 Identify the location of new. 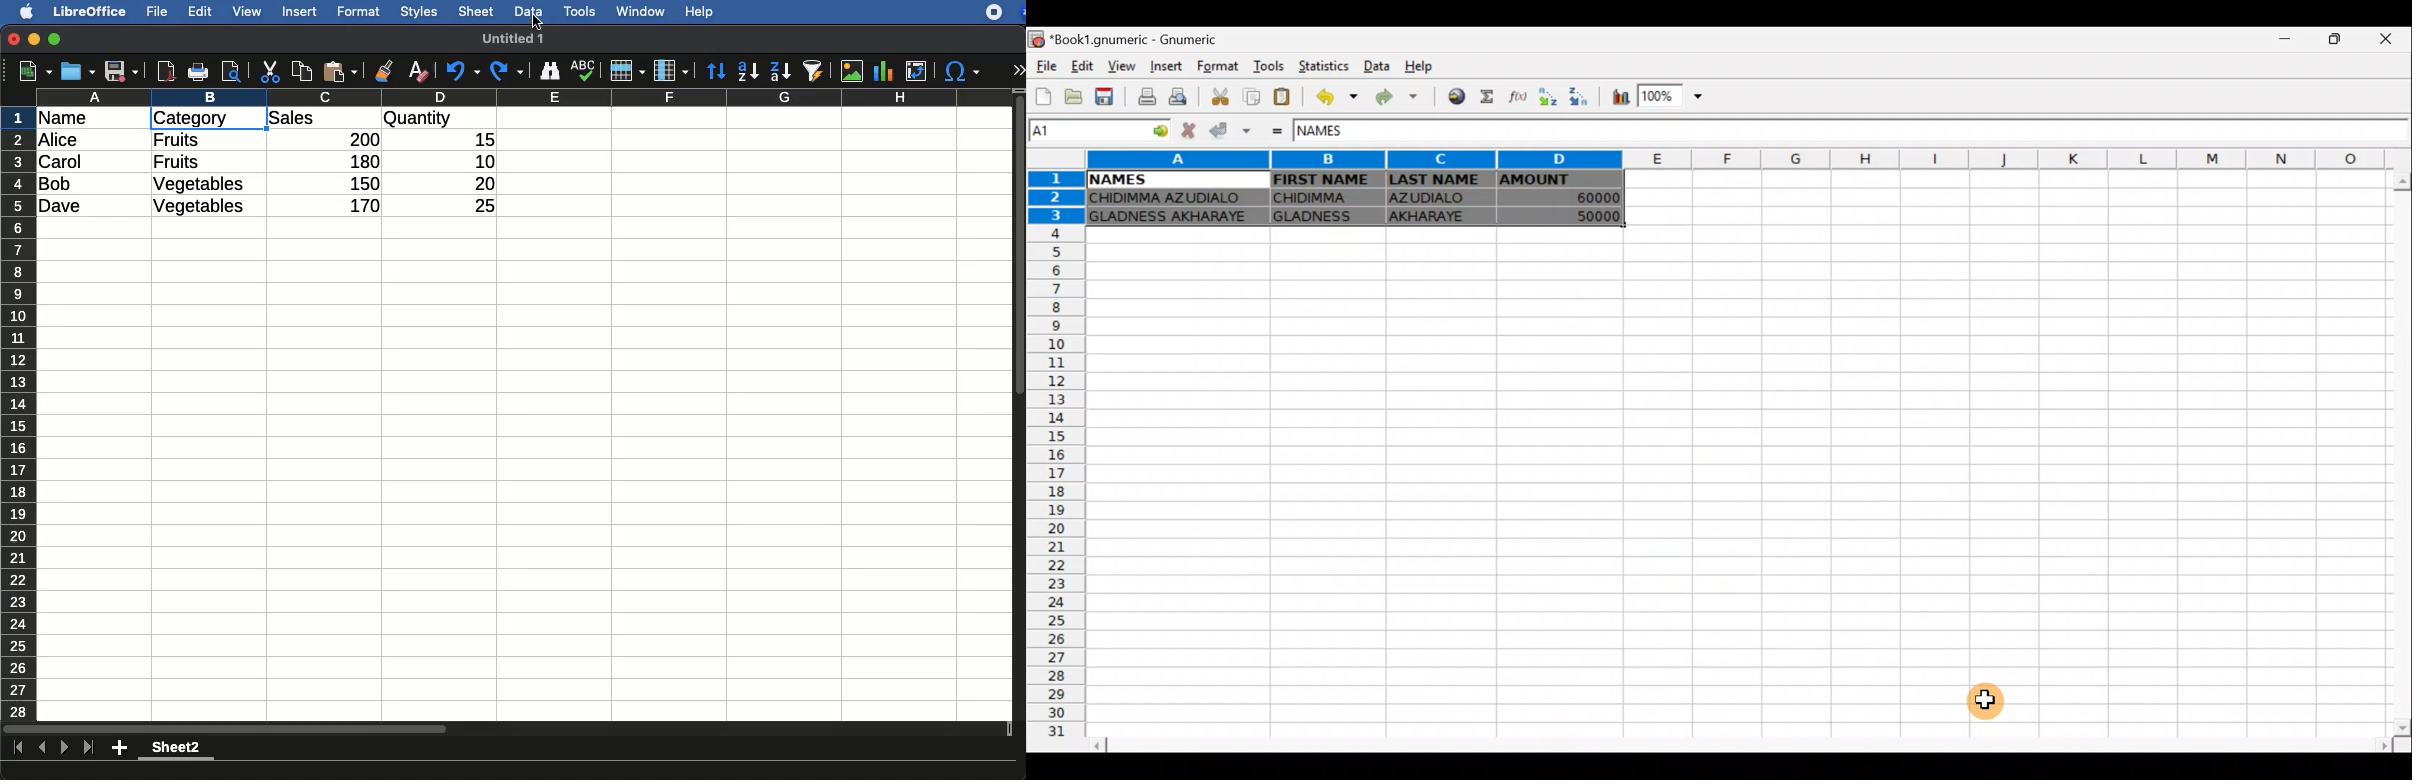
(31, 70).